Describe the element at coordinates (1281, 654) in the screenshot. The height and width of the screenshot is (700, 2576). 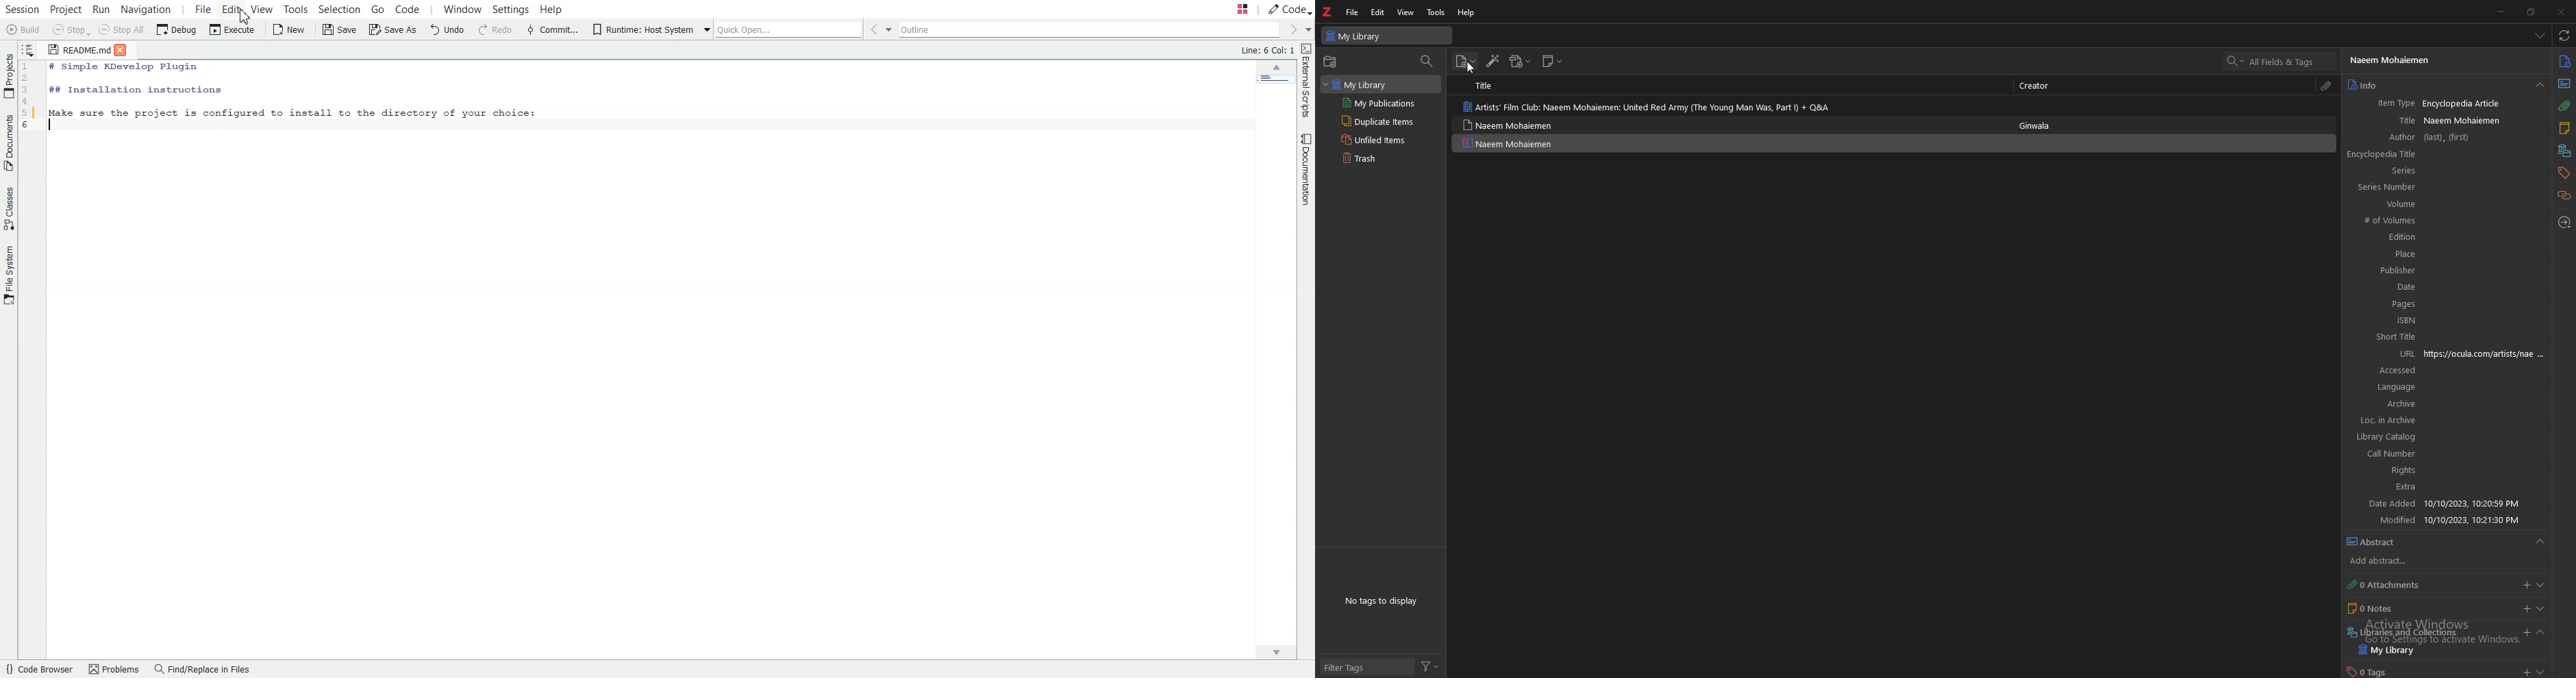
I see `Scroll Down Arrow` at that location.